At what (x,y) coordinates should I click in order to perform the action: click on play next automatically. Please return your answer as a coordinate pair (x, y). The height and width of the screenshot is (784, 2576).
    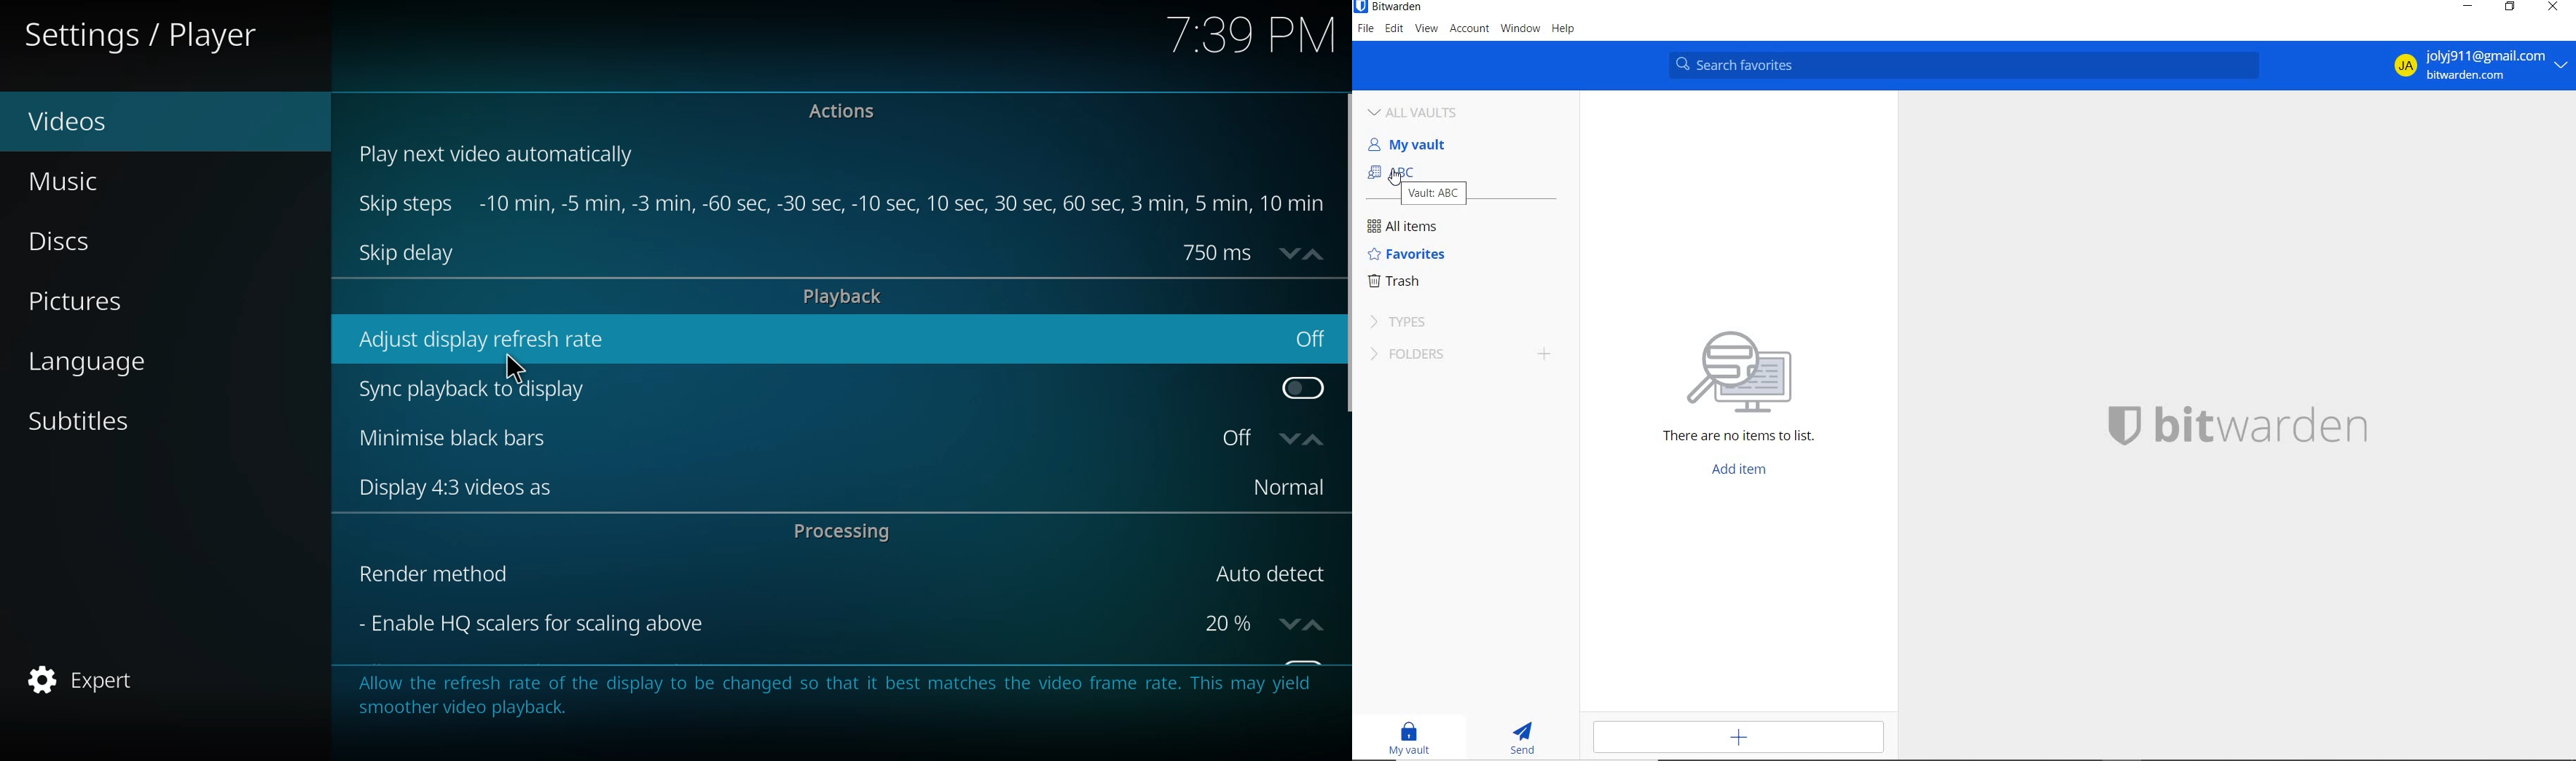
    Looking at the image, I should click on (501, 154).